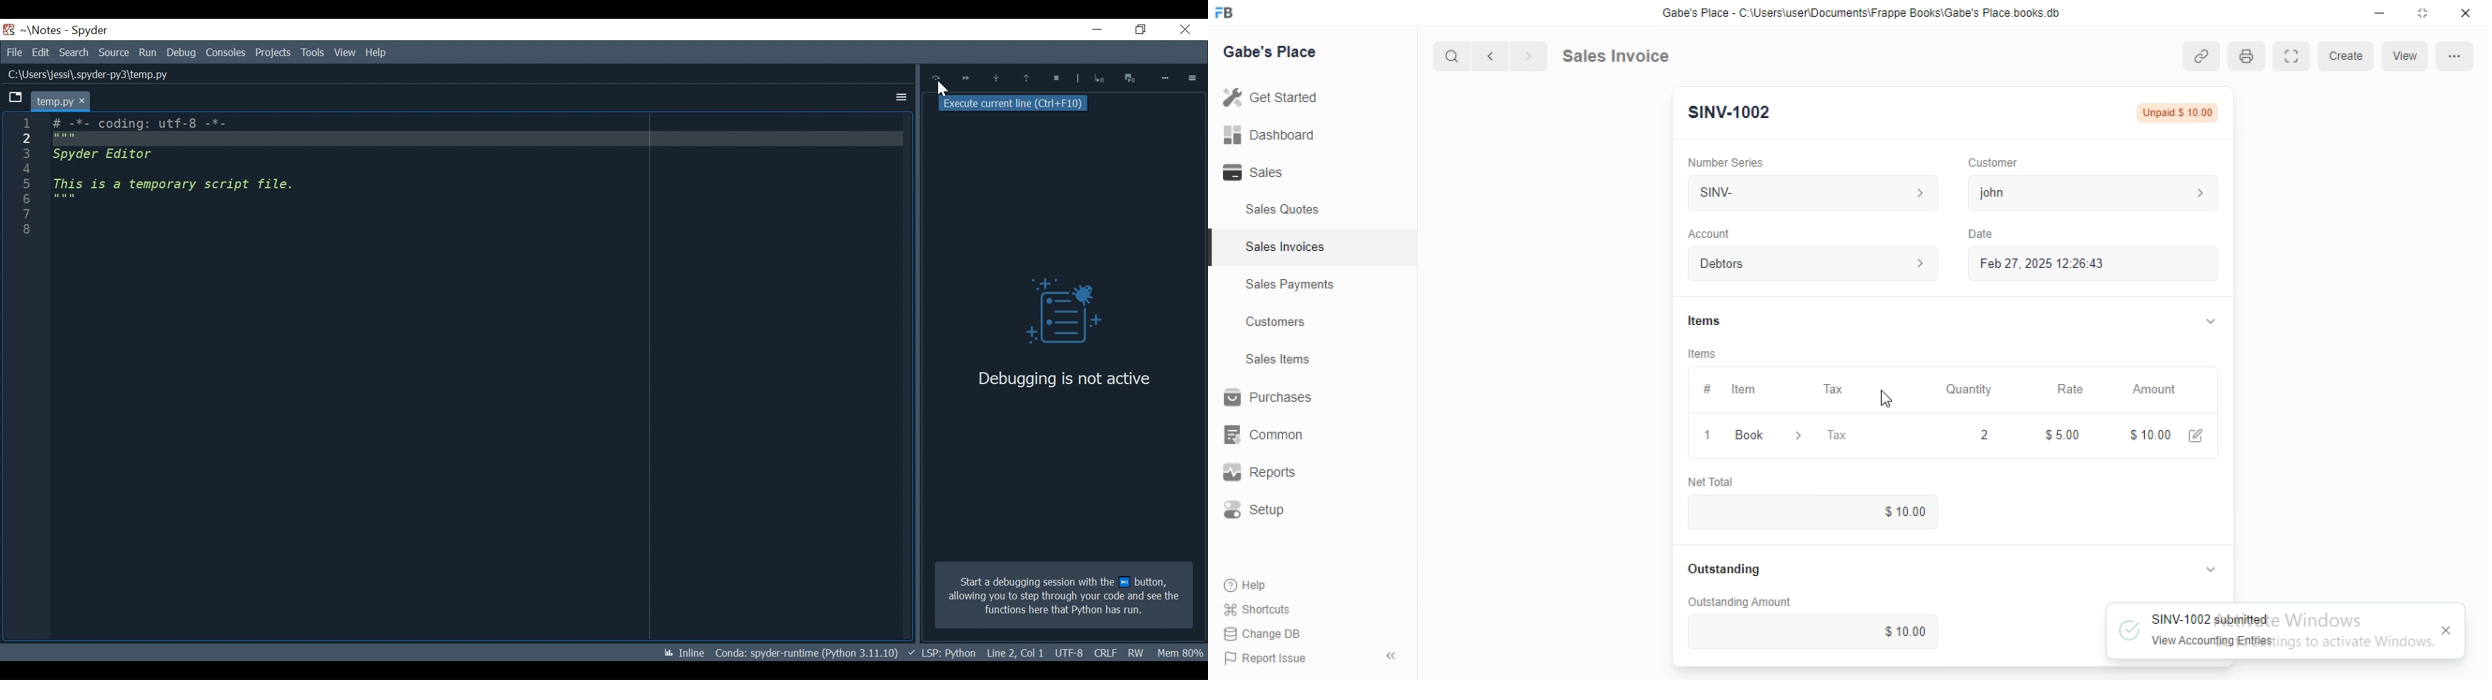 This screenshot has height=700, width=2492. I want to click on Net Total, so click(1735, 480).